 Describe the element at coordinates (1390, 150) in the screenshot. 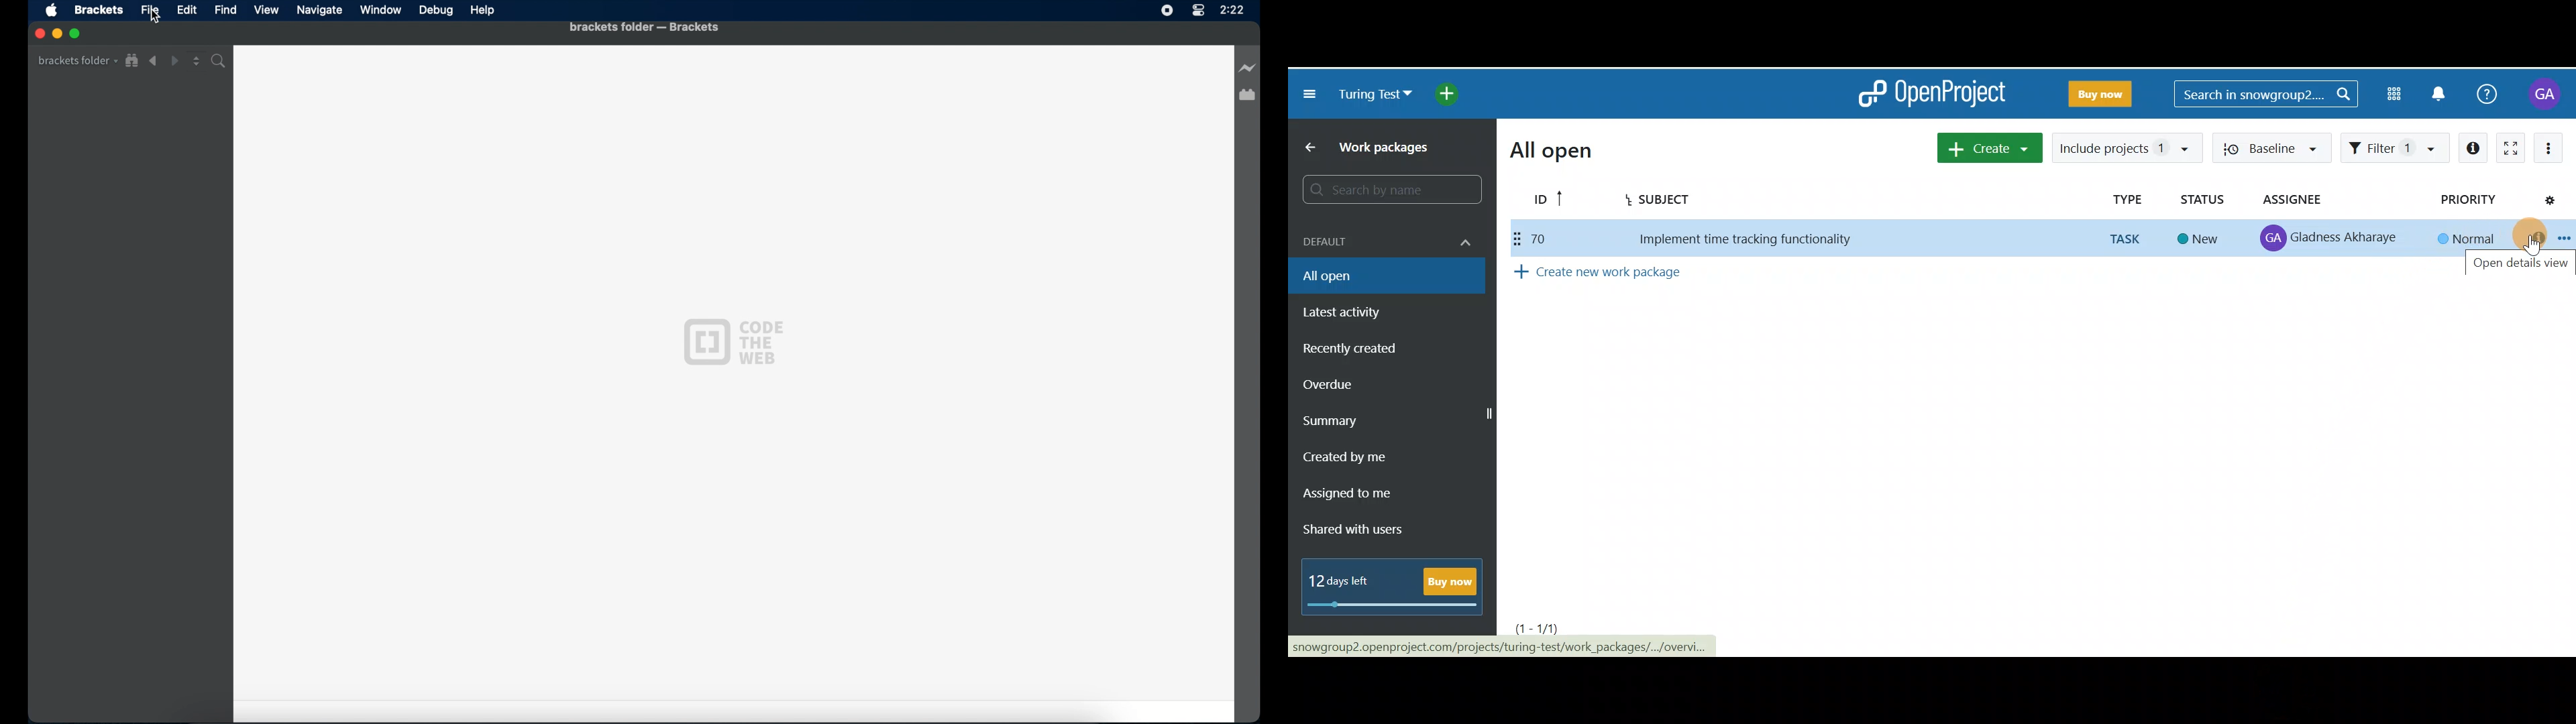

I see `Work packages` at that location.